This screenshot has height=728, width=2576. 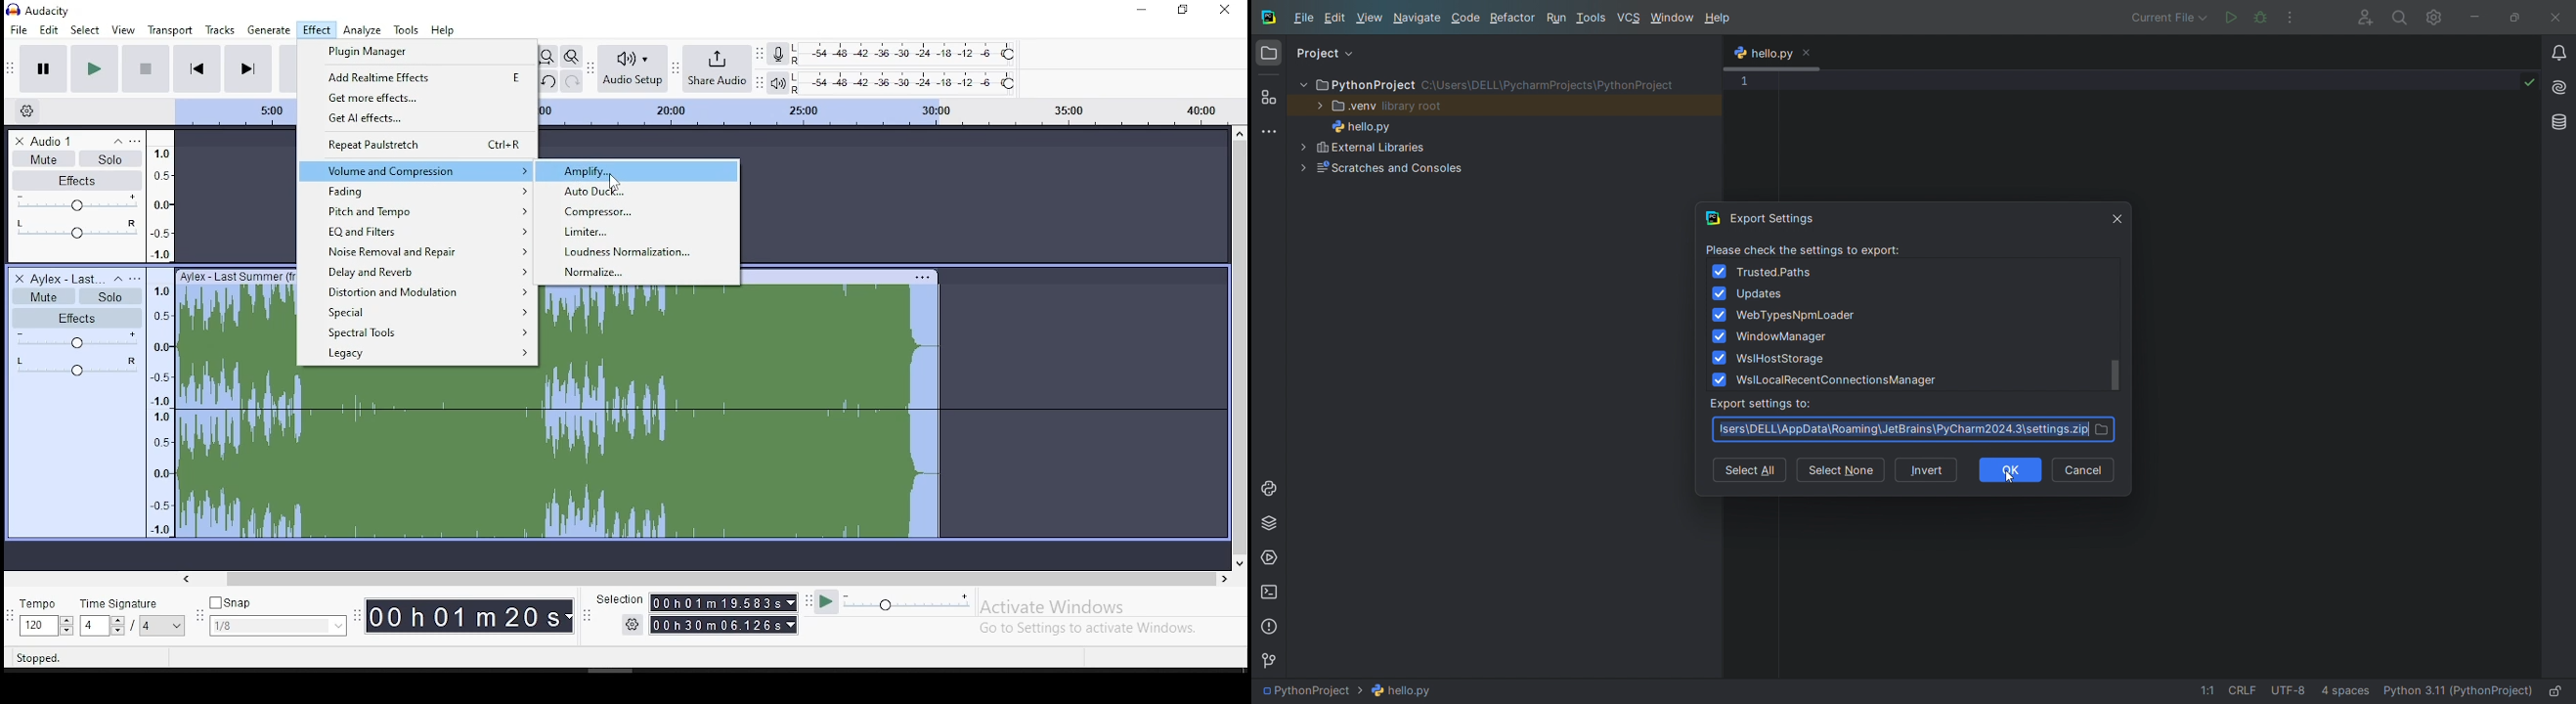 What do you see at coordinates (86, 29) in the screenshot?
I see `select` at bounding box center [86, 29].